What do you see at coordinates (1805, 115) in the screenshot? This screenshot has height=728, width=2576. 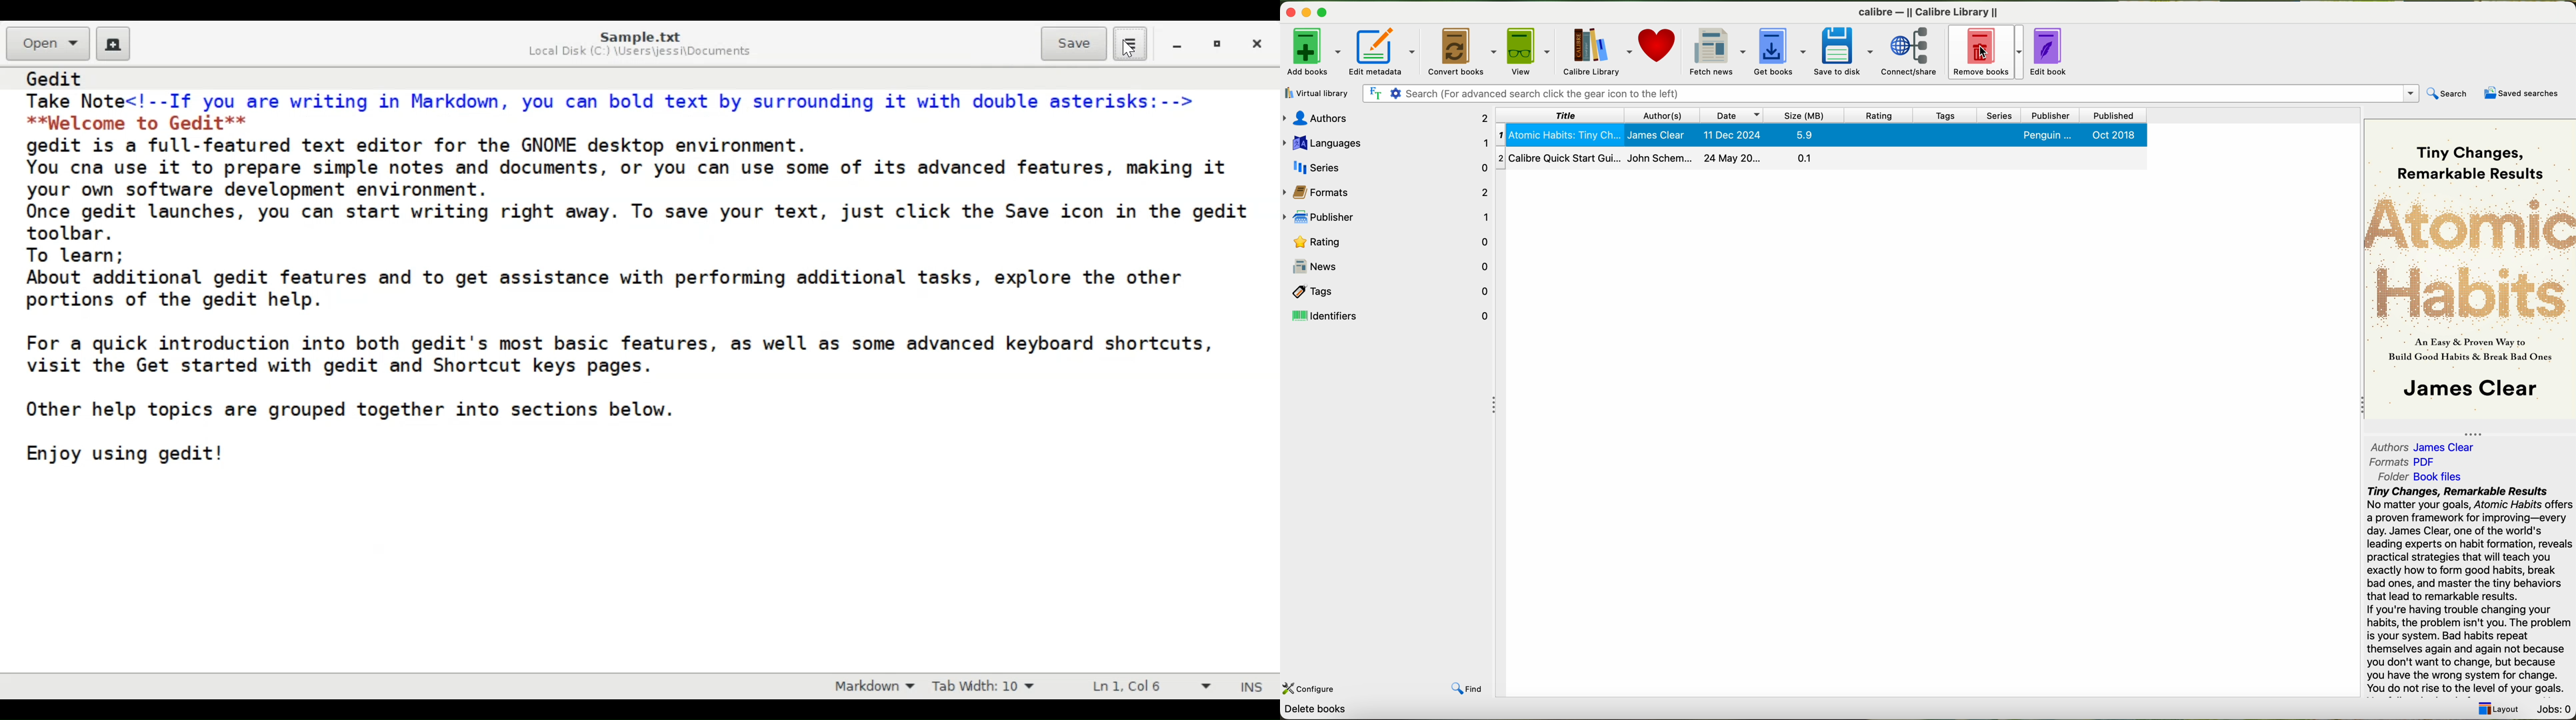 I see `size` at bounding box center [1805, 115].